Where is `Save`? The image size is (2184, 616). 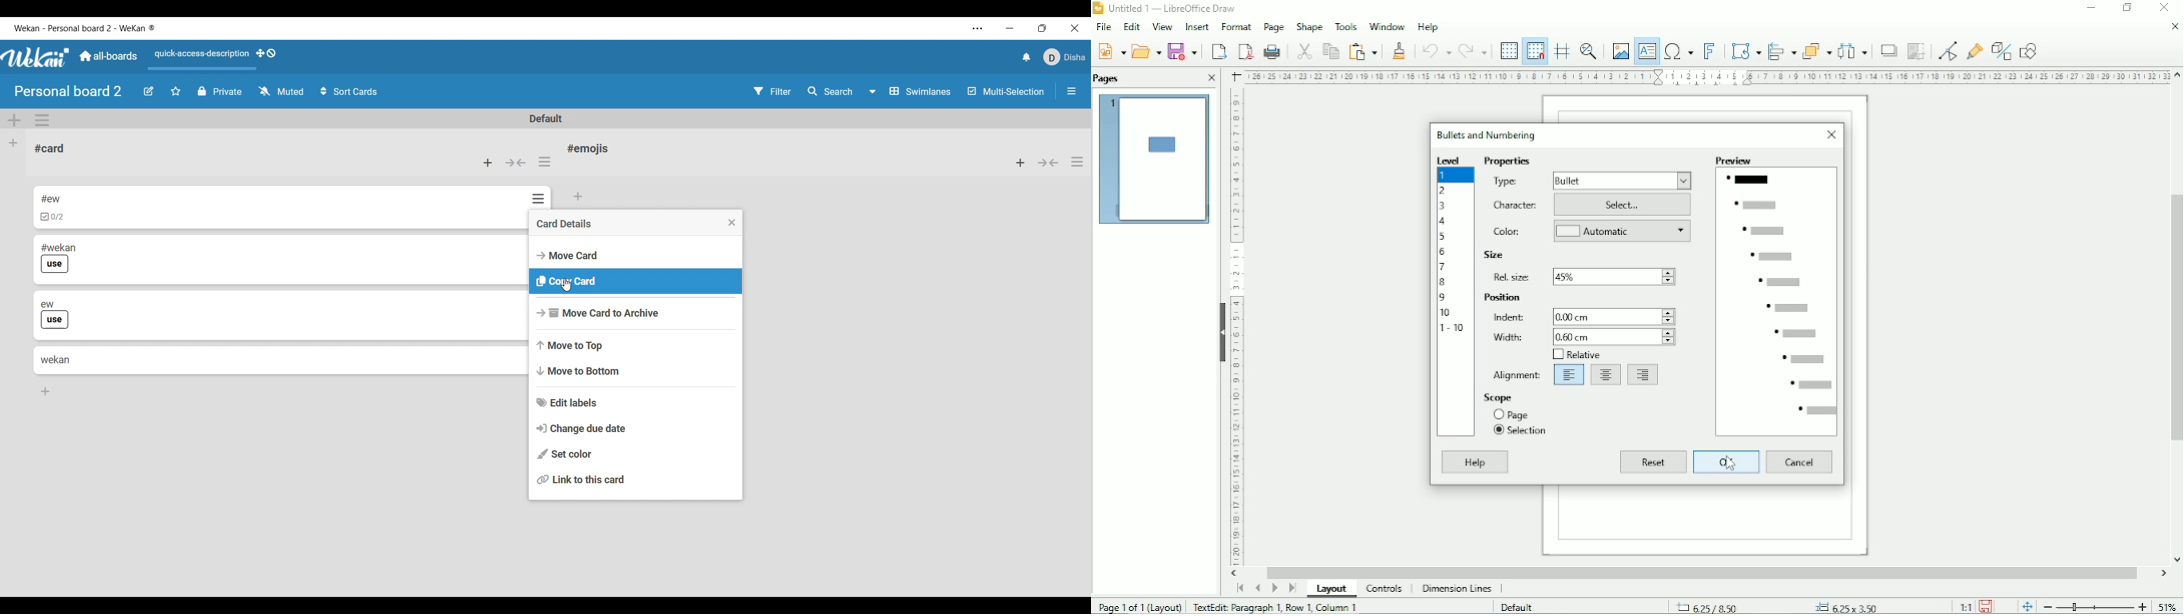 Save is located at coordinates (1111, 51).